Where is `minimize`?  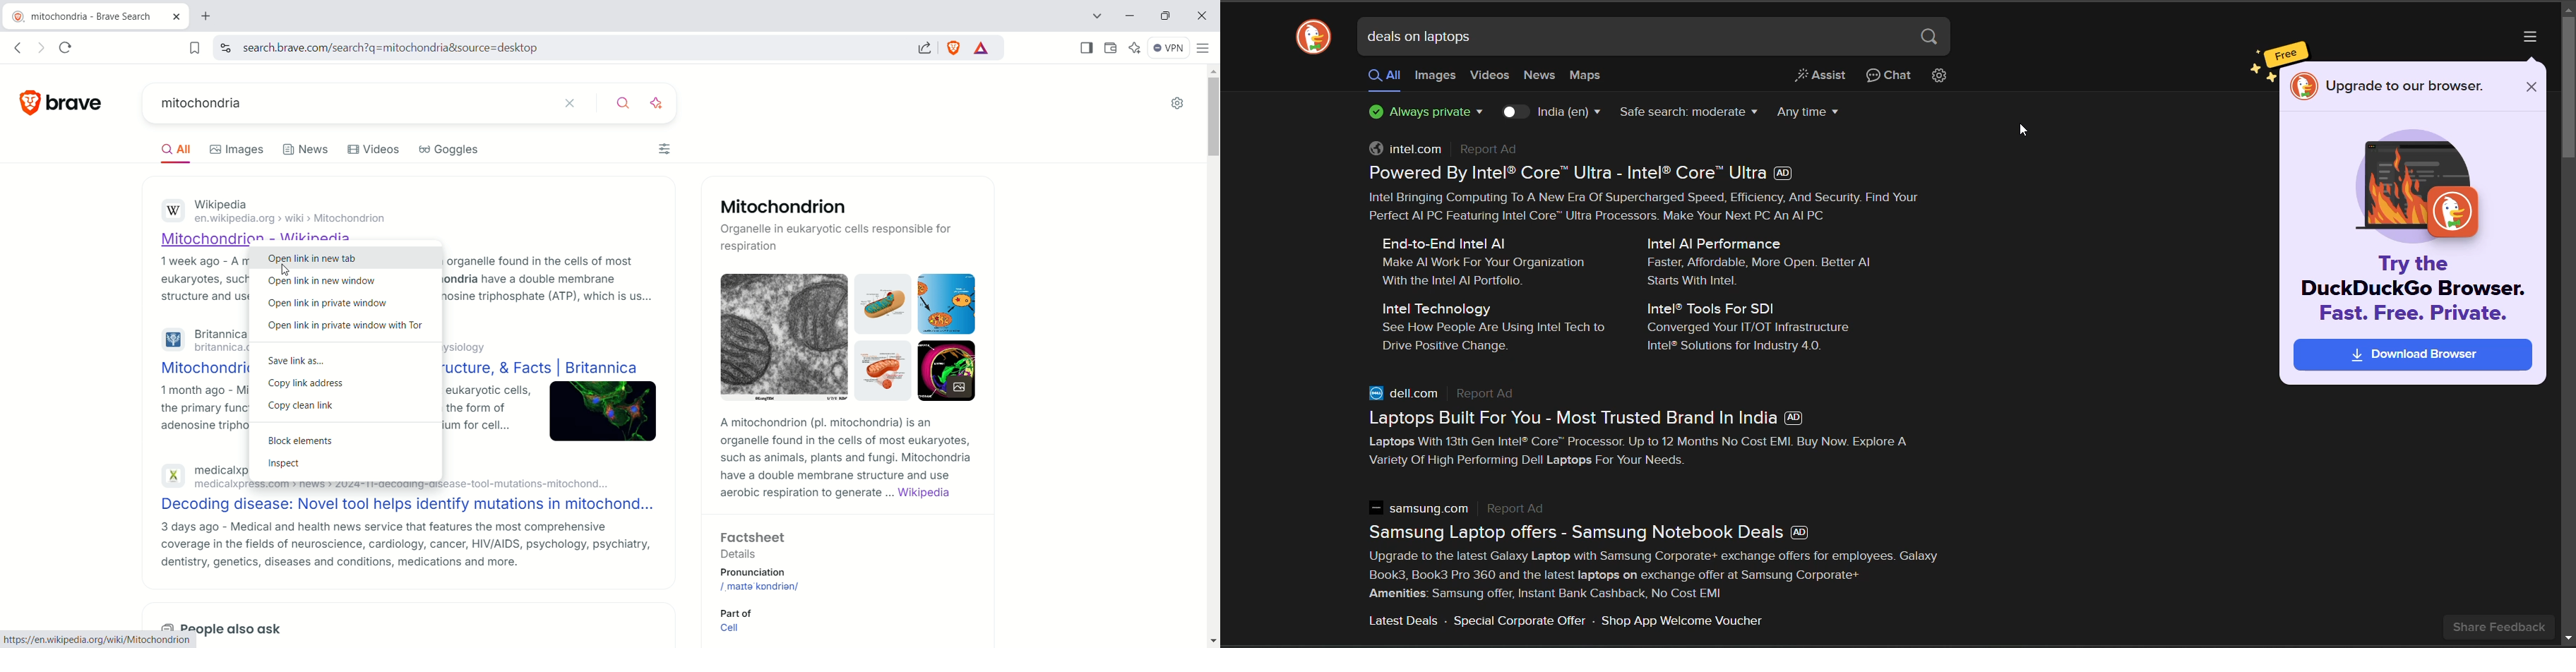
minimize is located at coordinates (1133, 17).